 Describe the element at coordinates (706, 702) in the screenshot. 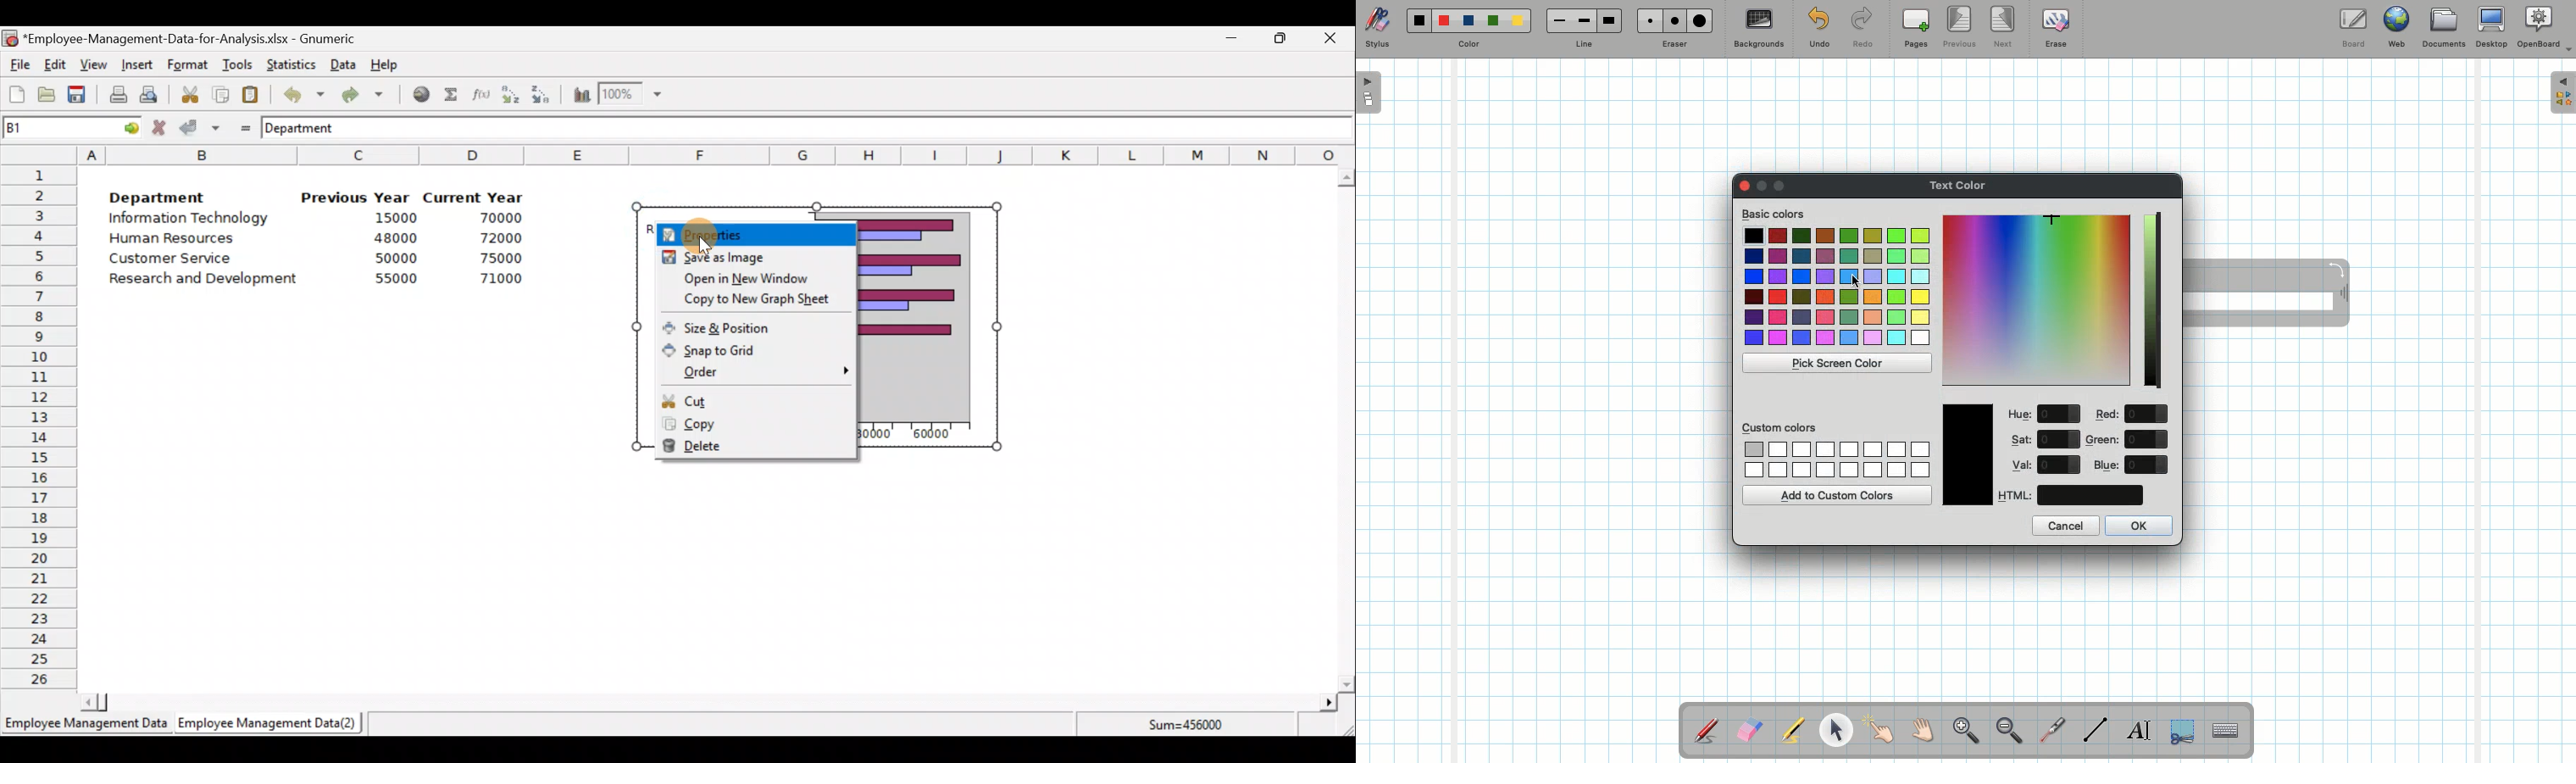

I see `Scroll bar` at that location.